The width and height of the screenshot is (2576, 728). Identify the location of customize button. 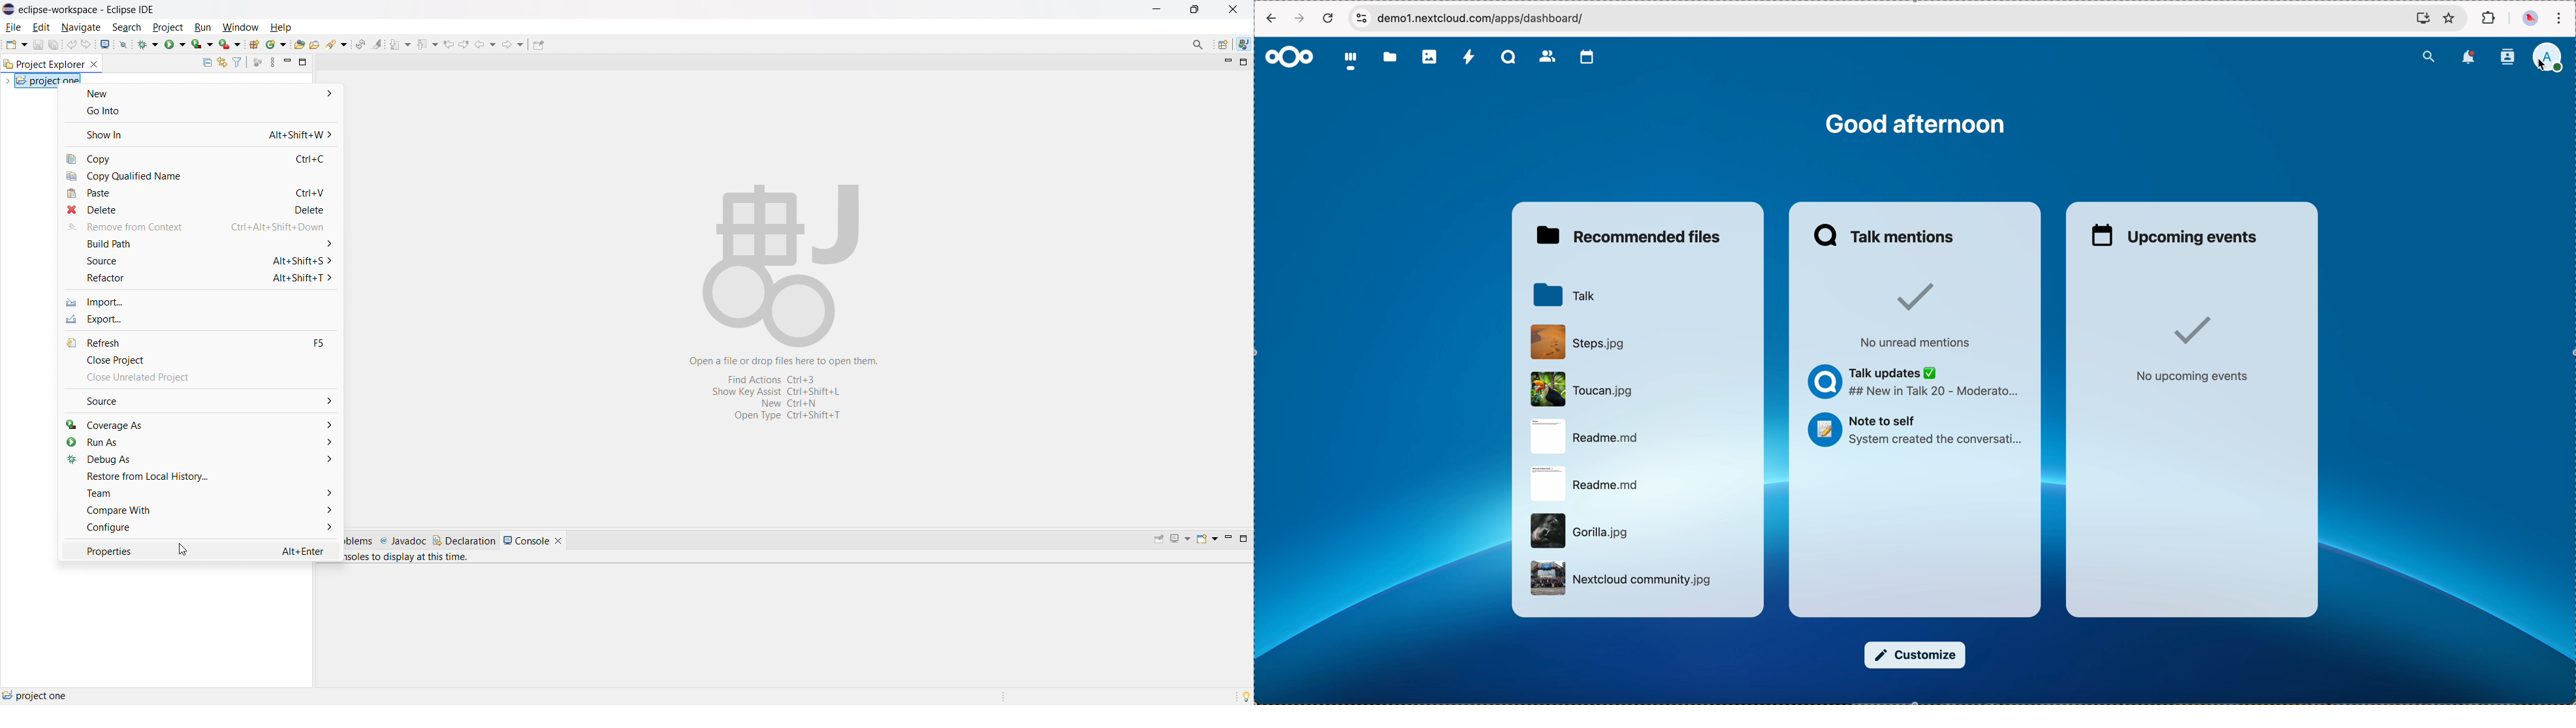
(1916, 655).